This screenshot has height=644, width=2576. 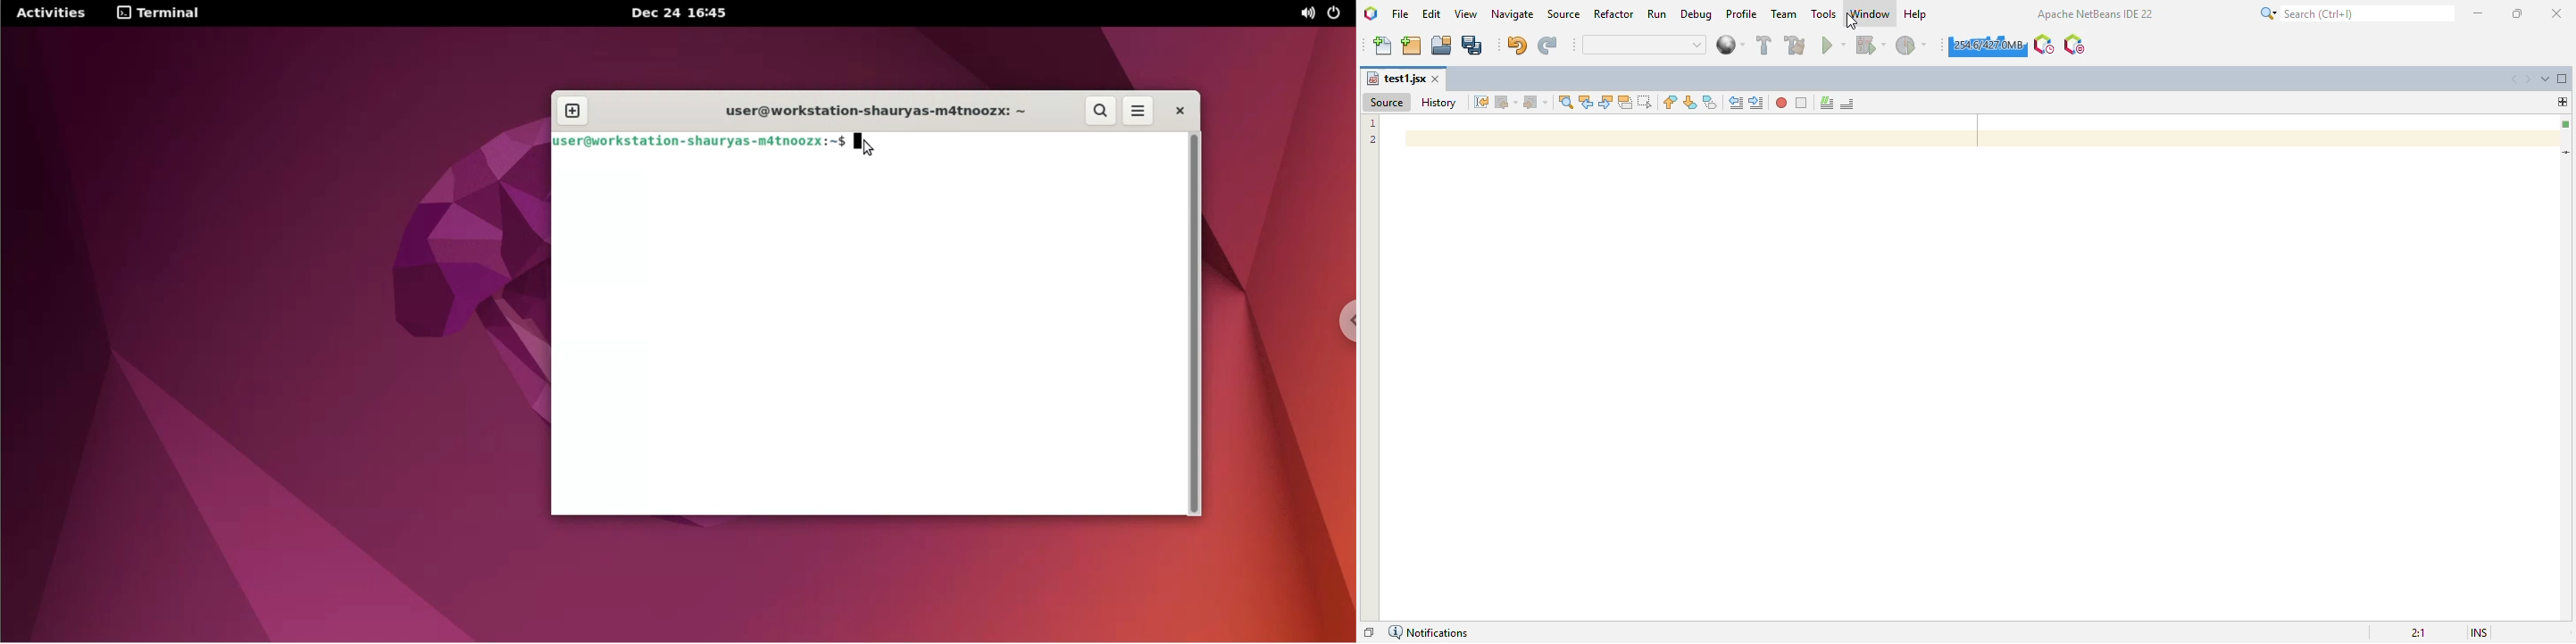 What do you see at coordinates (1383, 46) in the screenshot?
I see `new file` at bounding box center [1383, 46].